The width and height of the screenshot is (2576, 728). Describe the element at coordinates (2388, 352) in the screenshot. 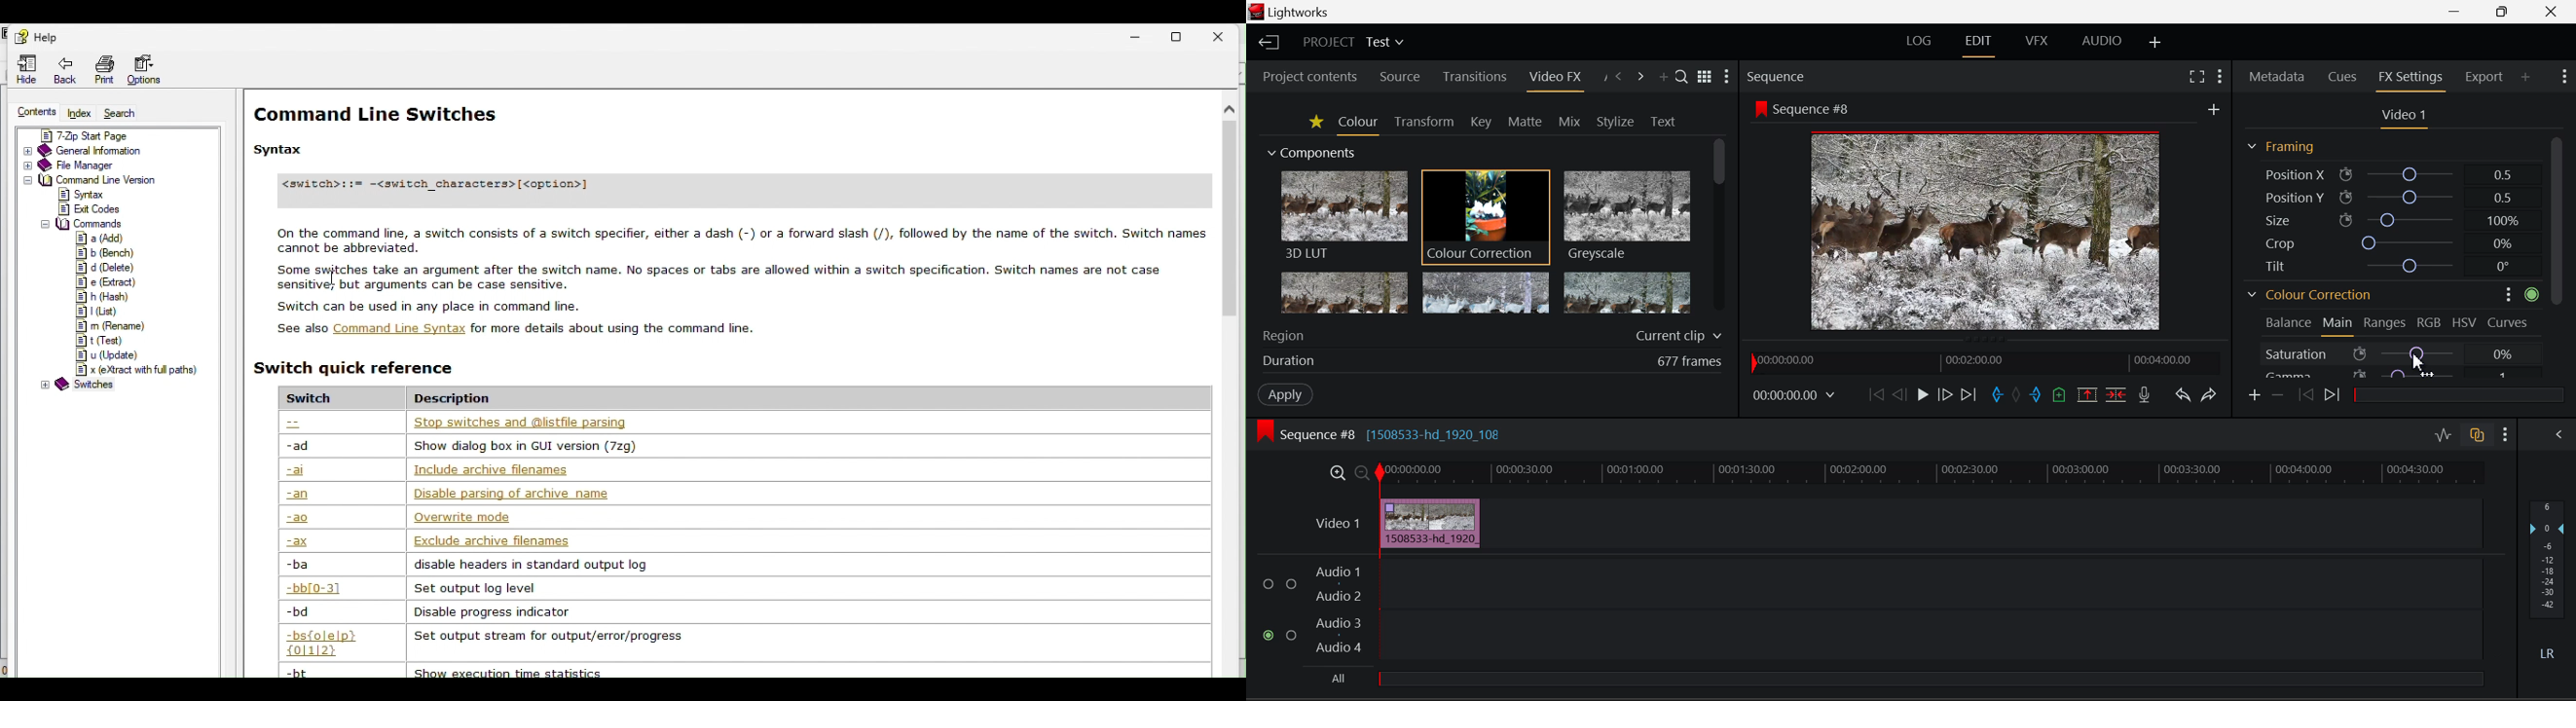

I see `Saturation` at that location.